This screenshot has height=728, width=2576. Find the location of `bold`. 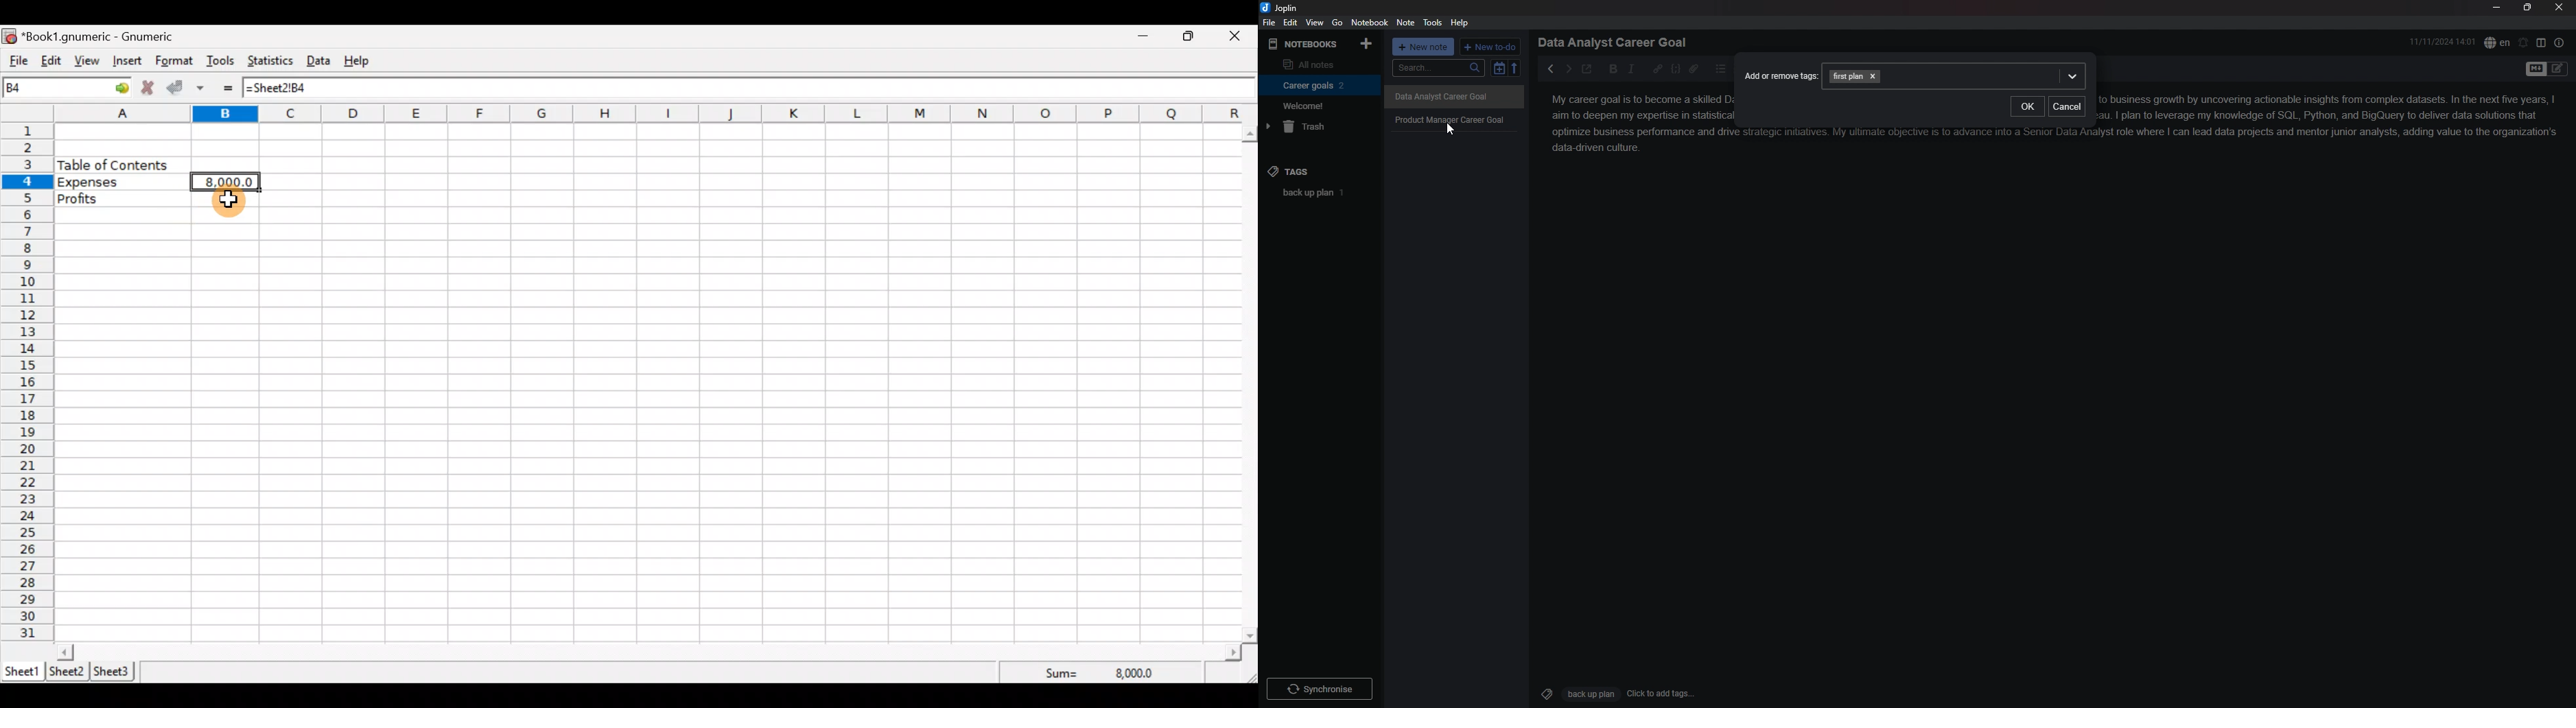

bold is located at coordinates (1614, 69).